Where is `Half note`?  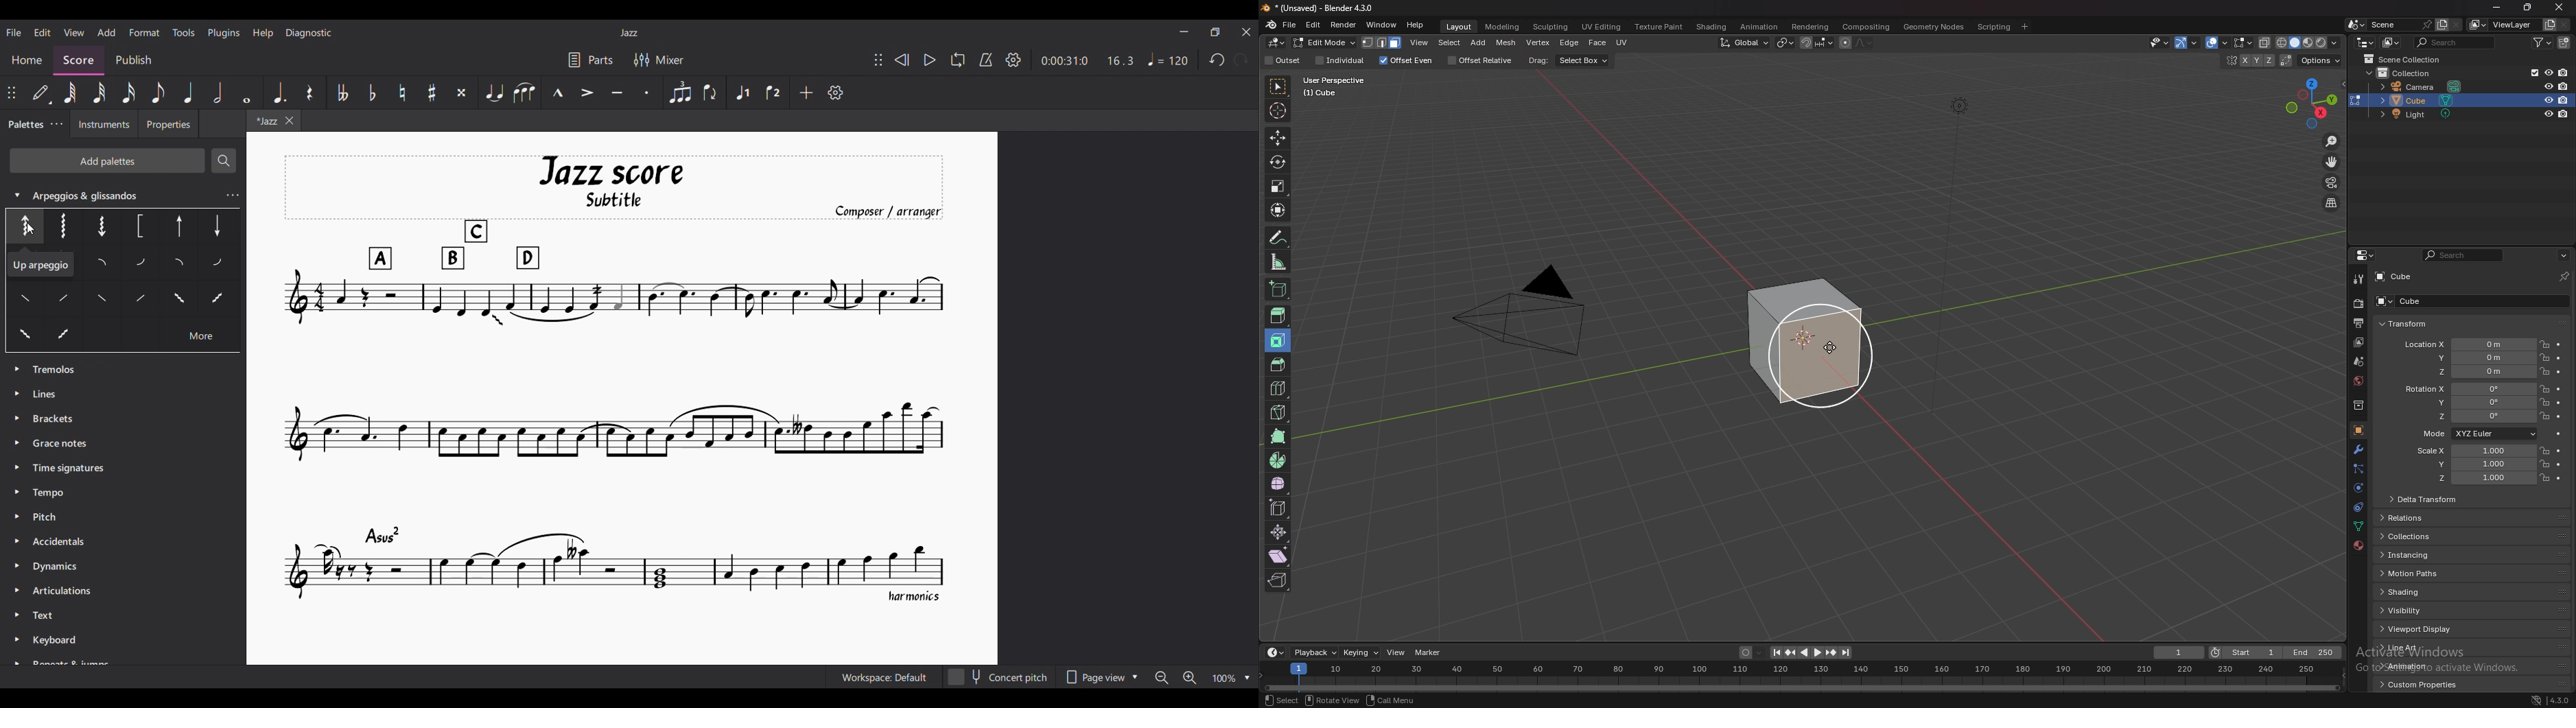 Half note is located at coordinates (218, 92).